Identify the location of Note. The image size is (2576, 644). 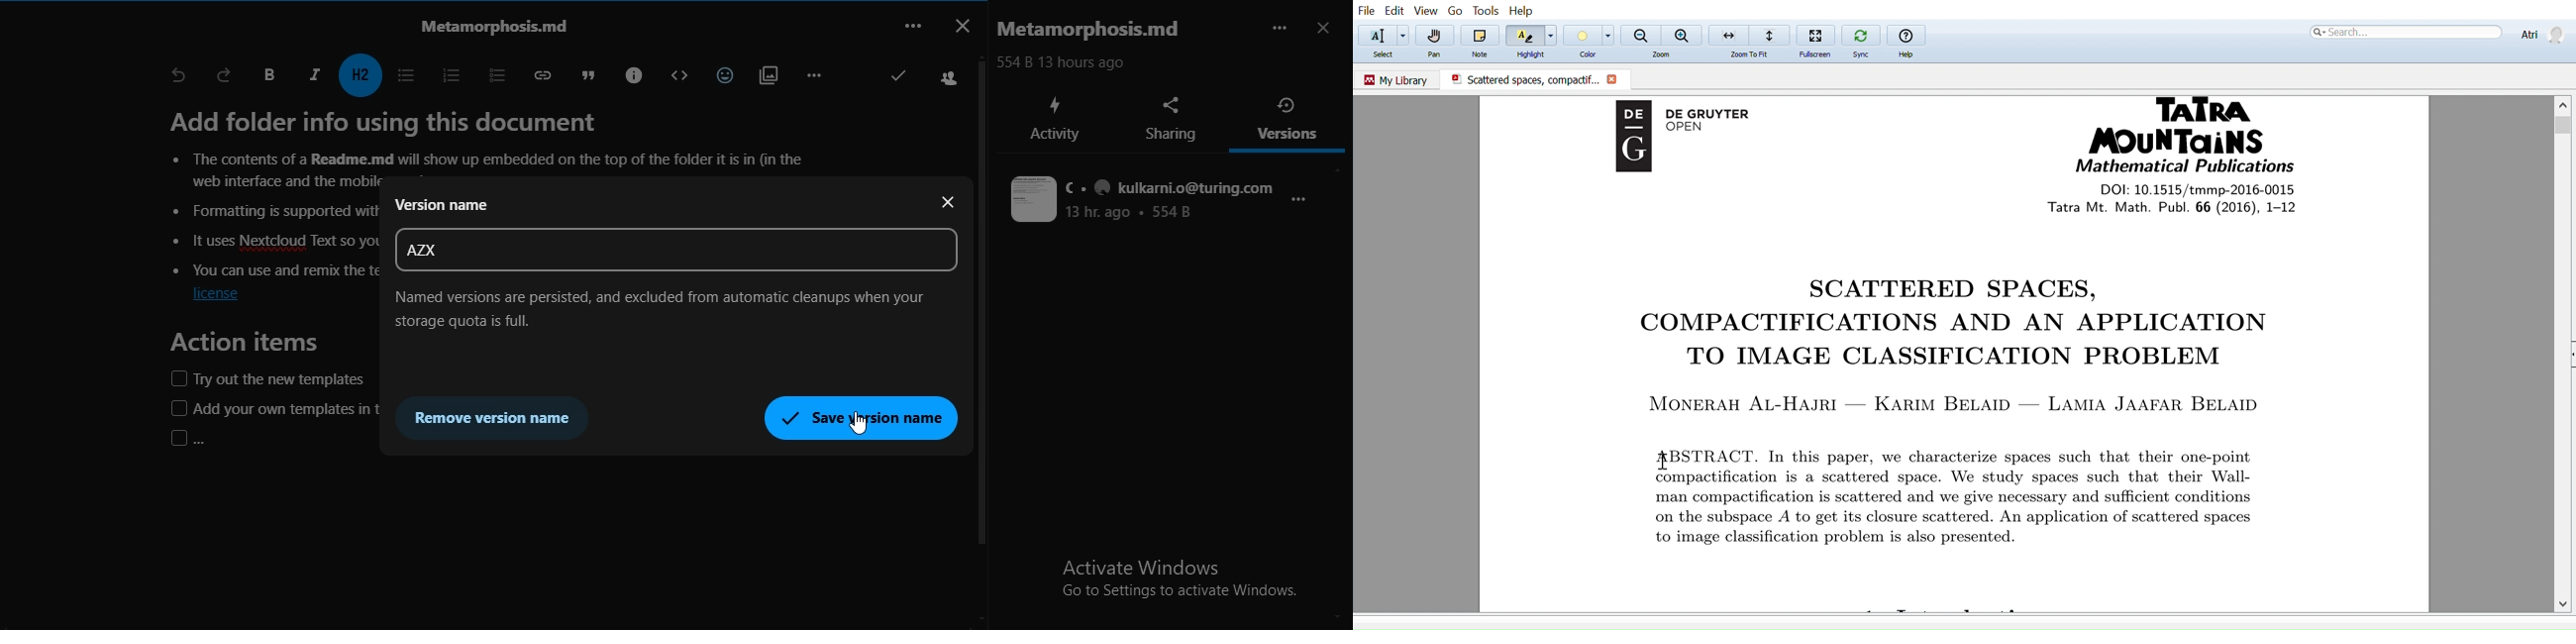
(1480, 35).